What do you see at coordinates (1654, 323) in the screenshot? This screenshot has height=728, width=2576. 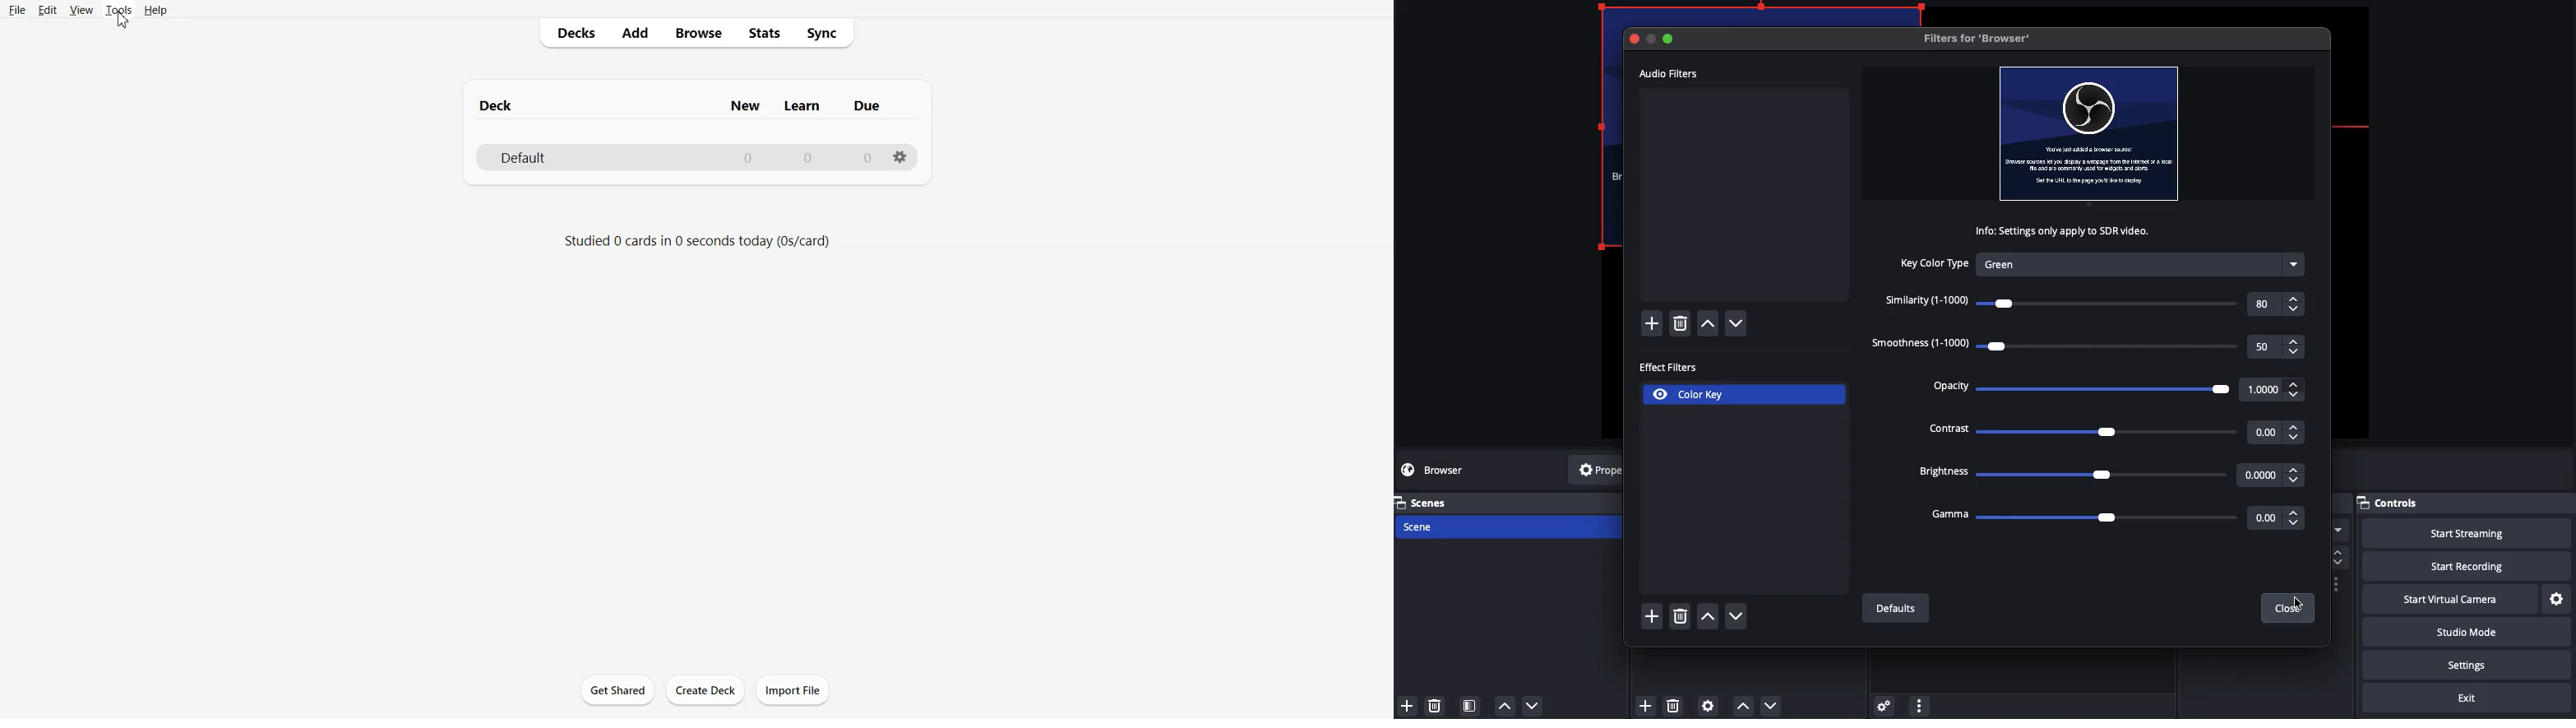 I see `Add` at bounding box center [1654, 323].